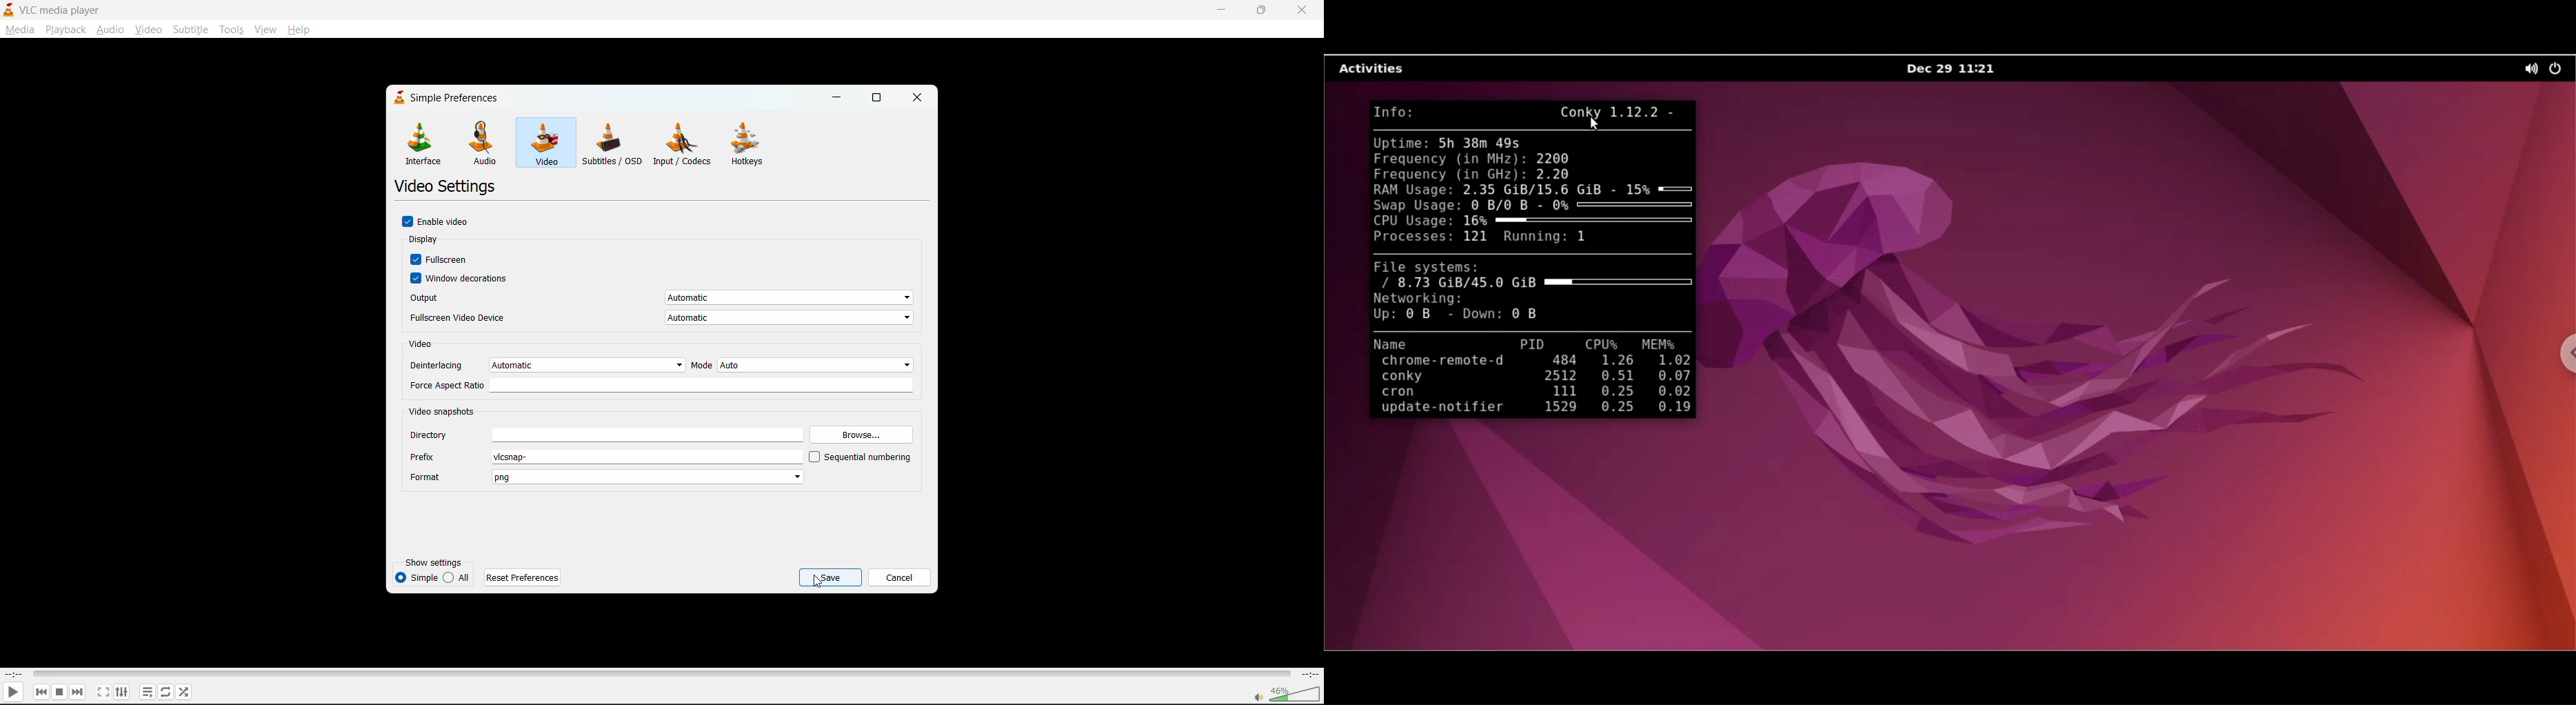 The image size is (2576, 728). What do you see at coordinates (861, 457) in the screenshot?
I see `sequential numbering` at bounding box center [861, 457].